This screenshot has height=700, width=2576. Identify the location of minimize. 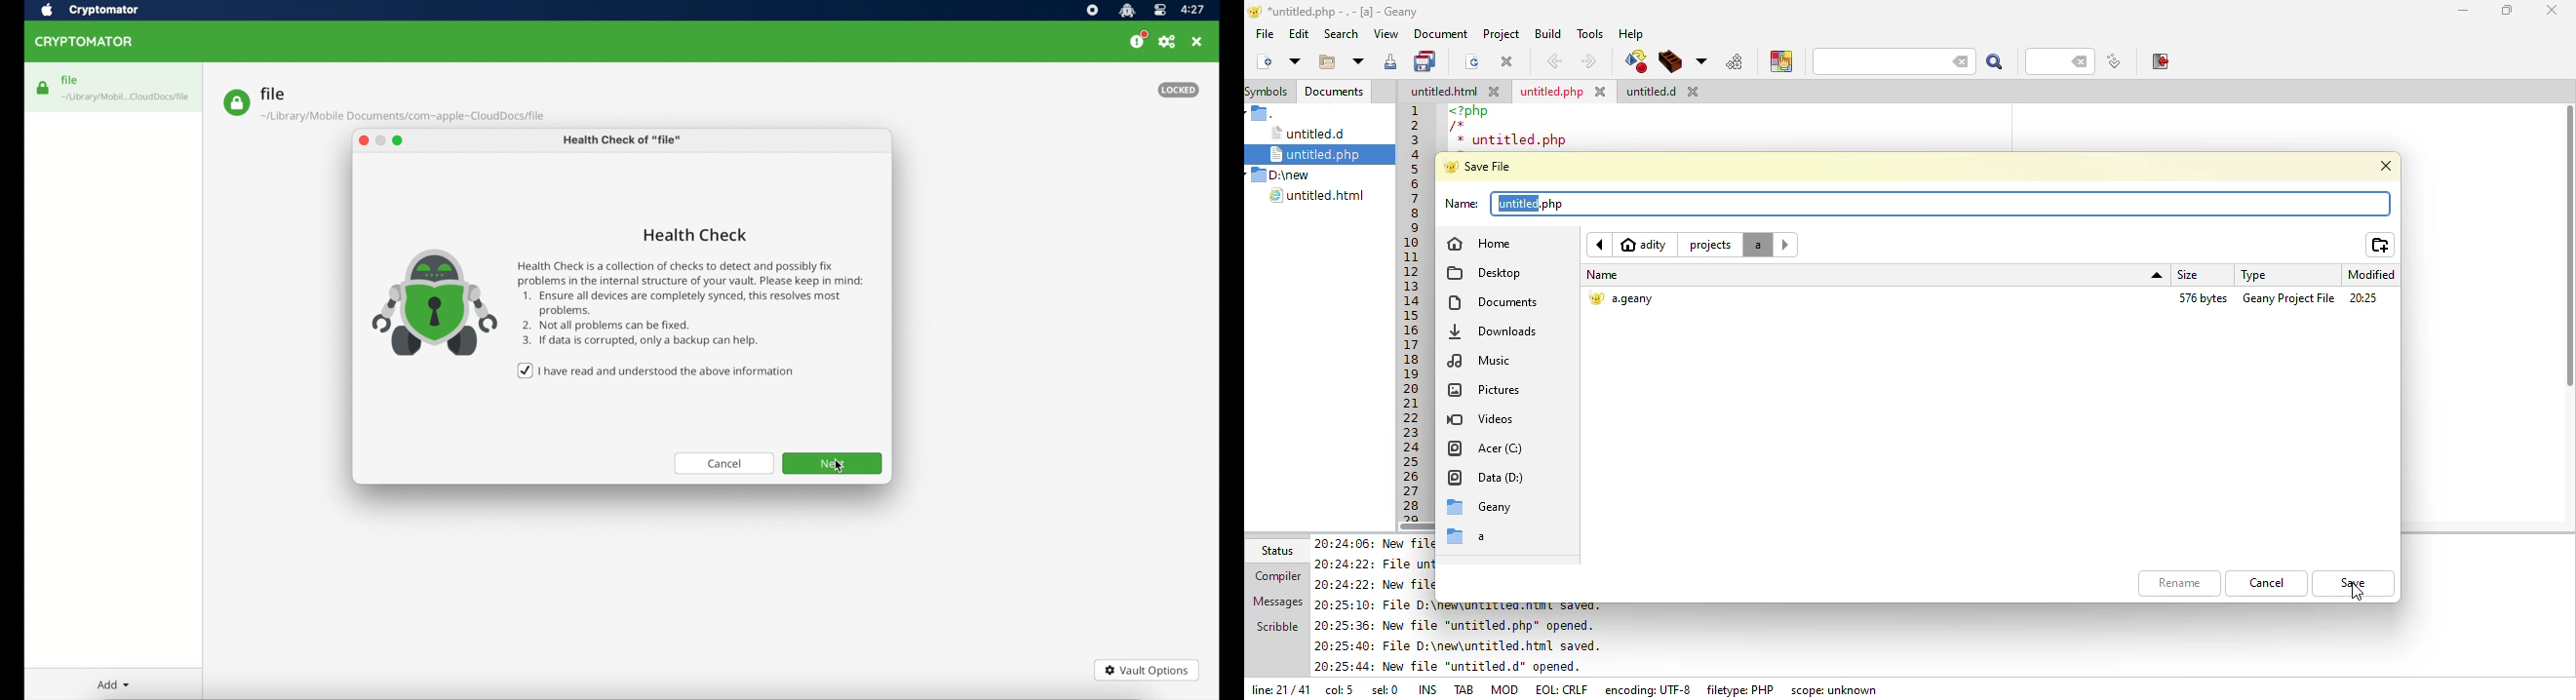
(382, 142).